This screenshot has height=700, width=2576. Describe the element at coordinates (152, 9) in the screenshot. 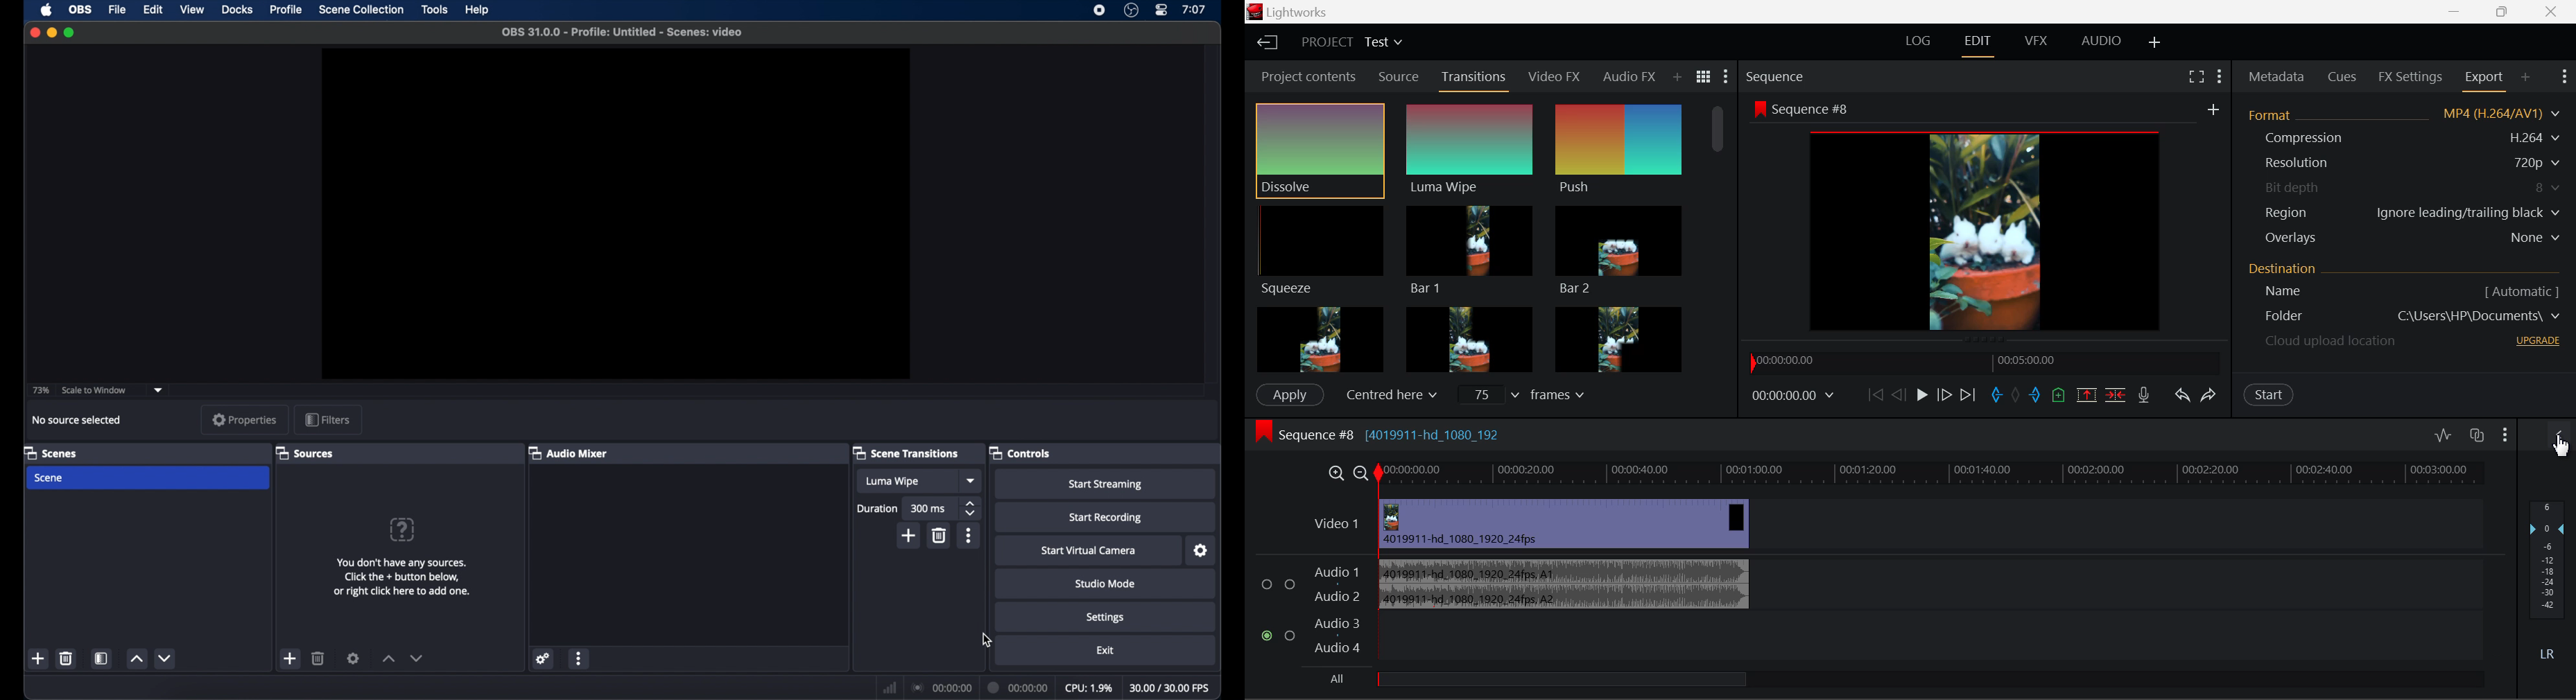

I see `edit` at that location.